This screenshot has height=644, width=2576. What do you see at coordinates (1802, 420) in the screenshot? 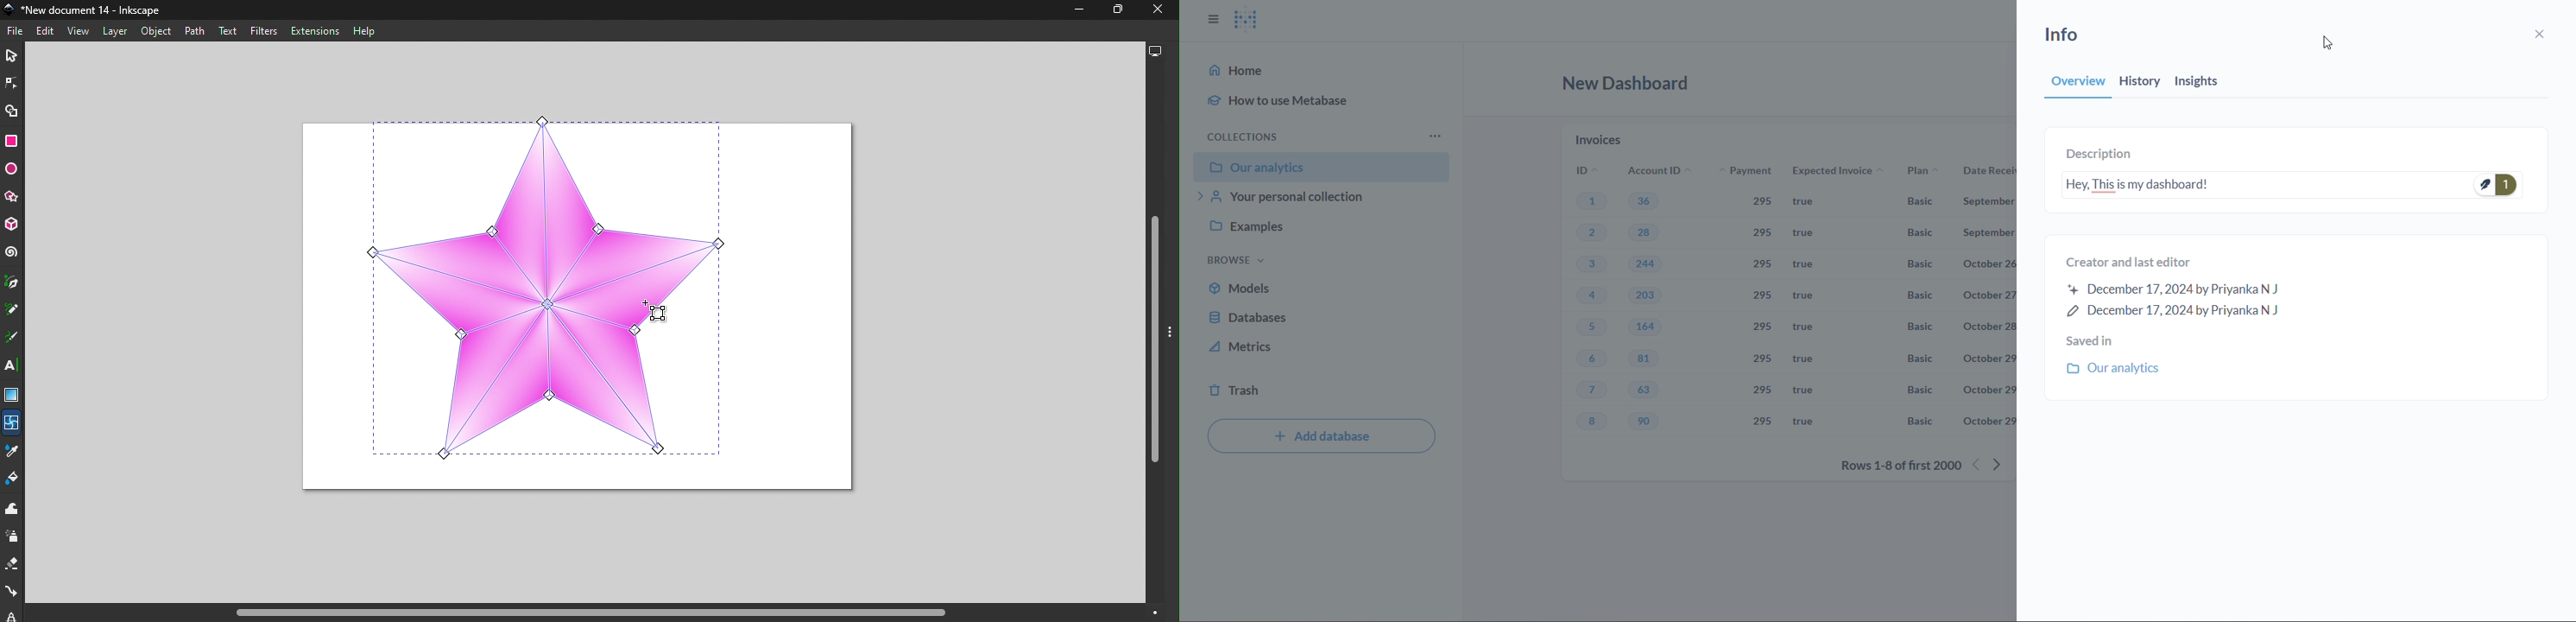
I see `true` at bounding box center [1802, 420].